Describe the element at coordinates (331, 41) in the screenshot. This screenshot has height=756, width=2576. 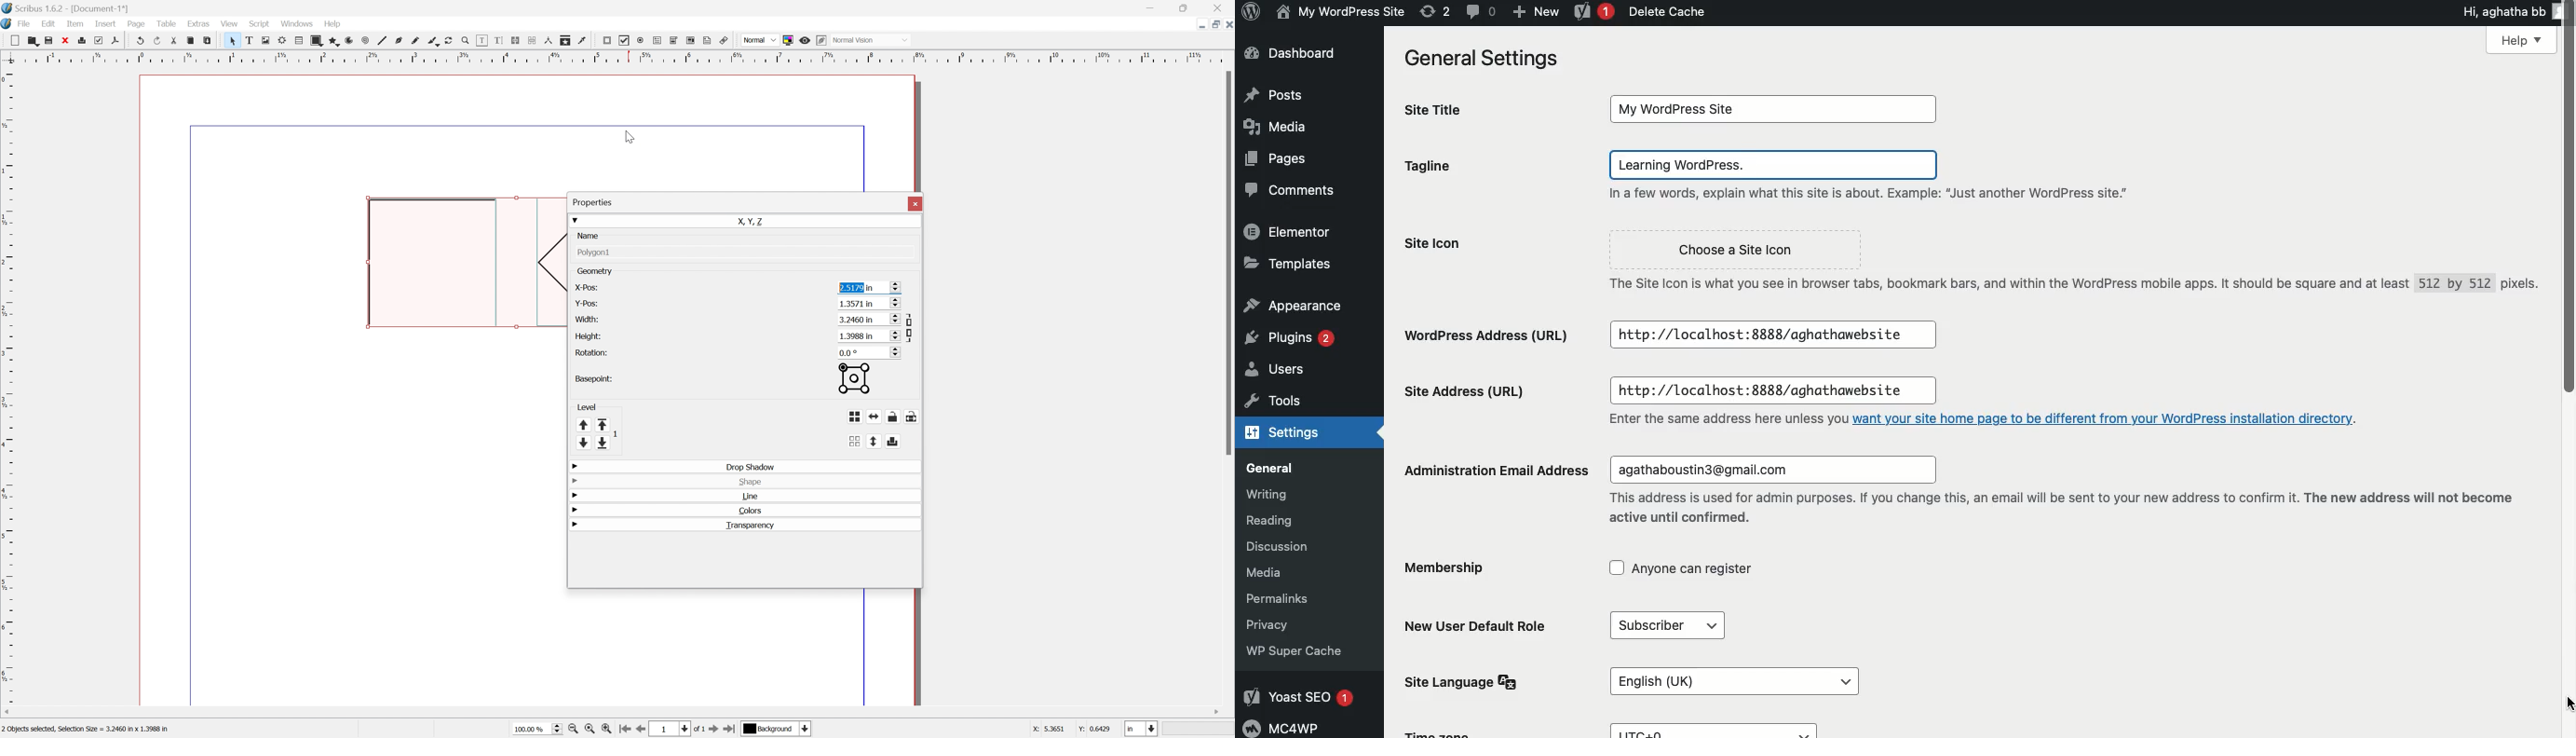
I see `polygon` at that location.